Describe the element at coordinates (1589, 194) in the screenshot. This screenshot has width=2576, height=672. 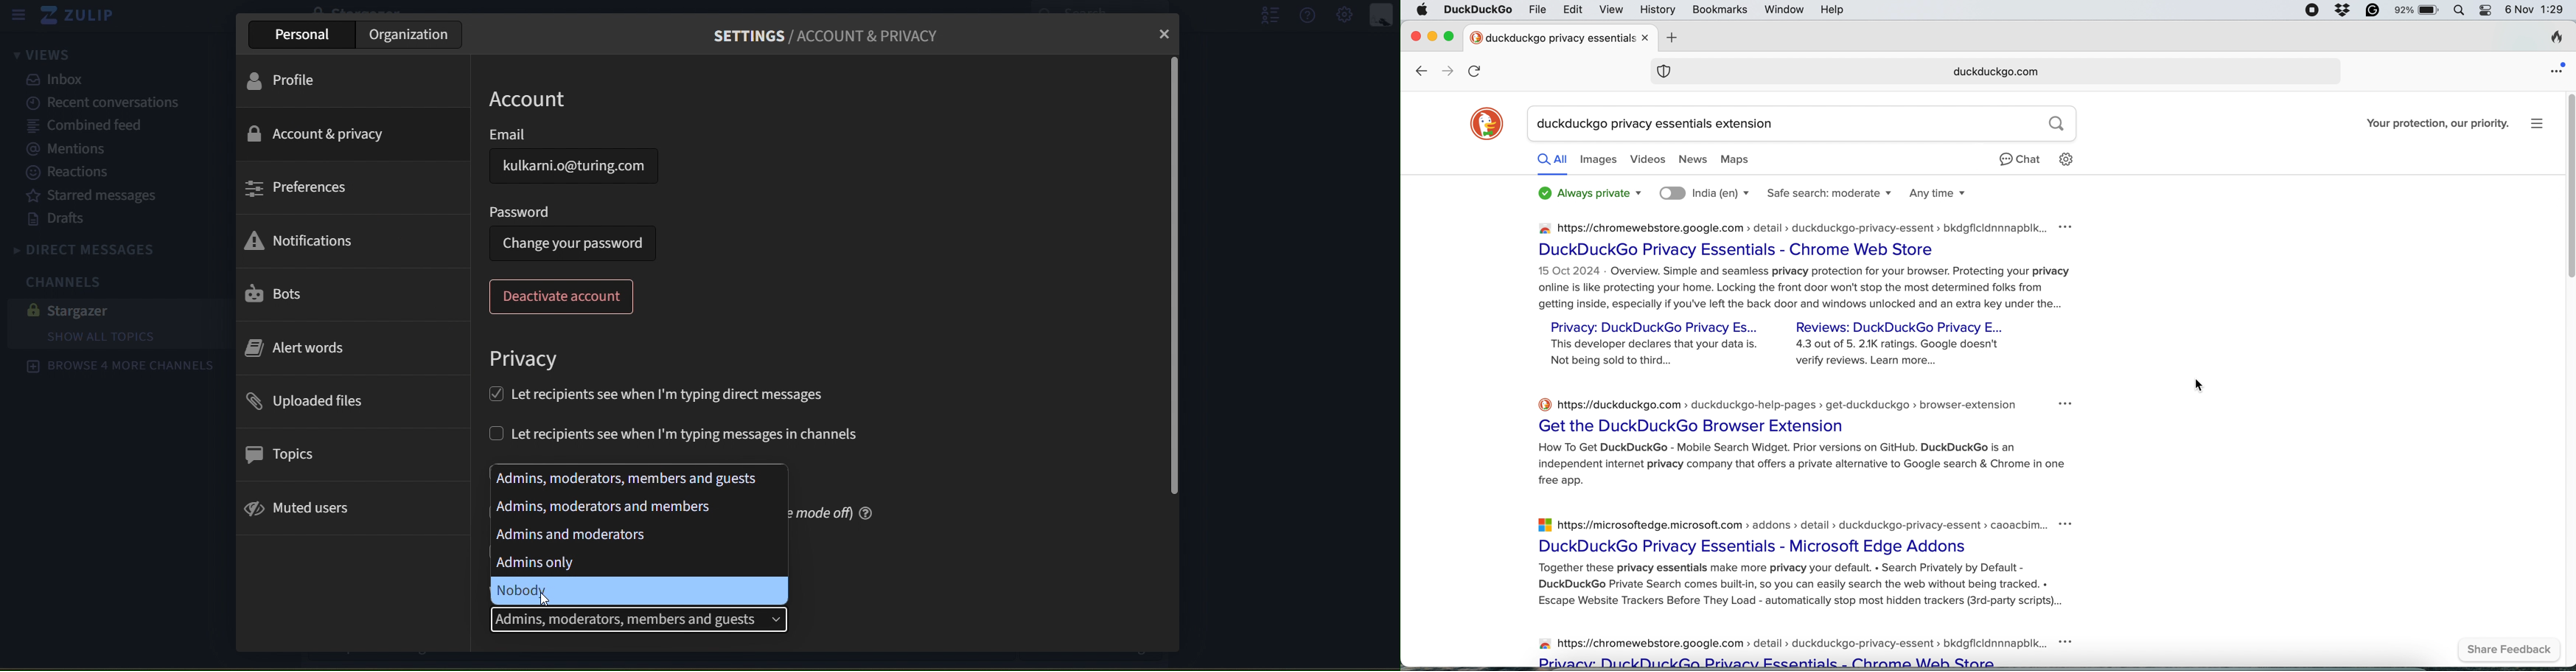
I see `always private` at that location.